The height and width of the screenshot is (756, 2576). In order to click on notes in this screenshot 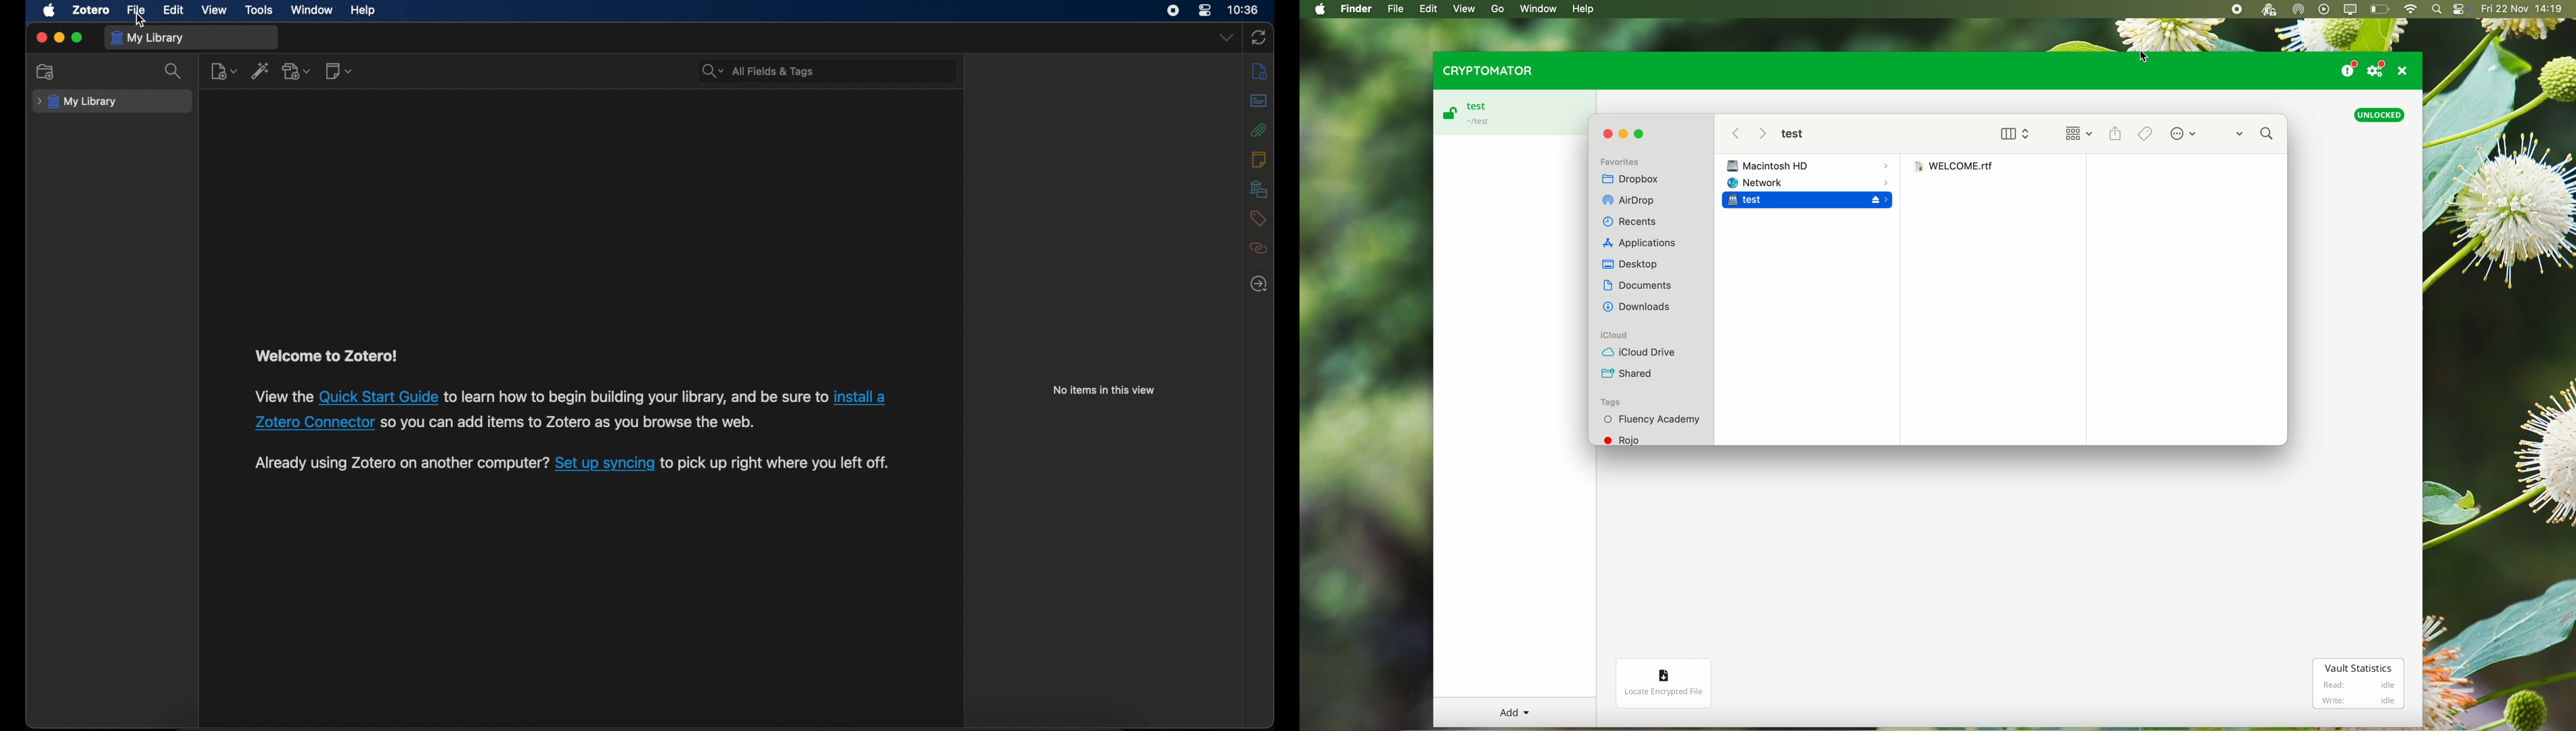, I will do `click(1258, 159)`.